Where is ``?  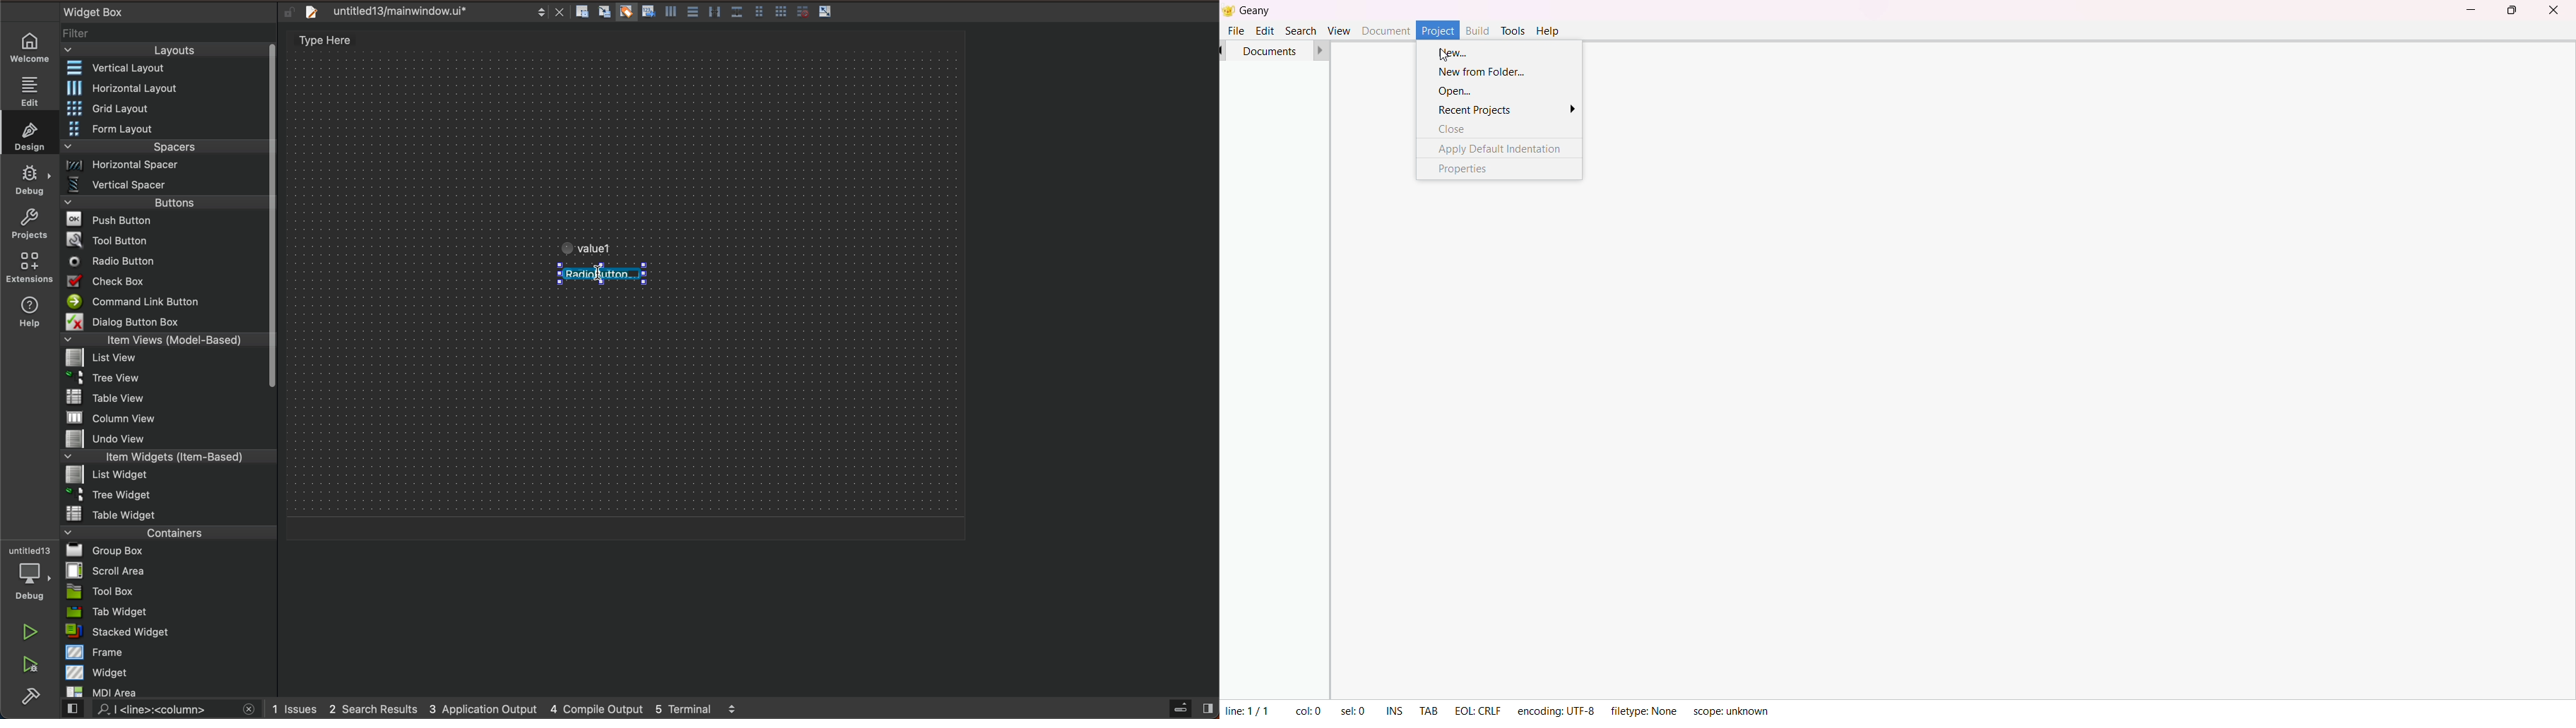
 is located at coordinates (782, 13).